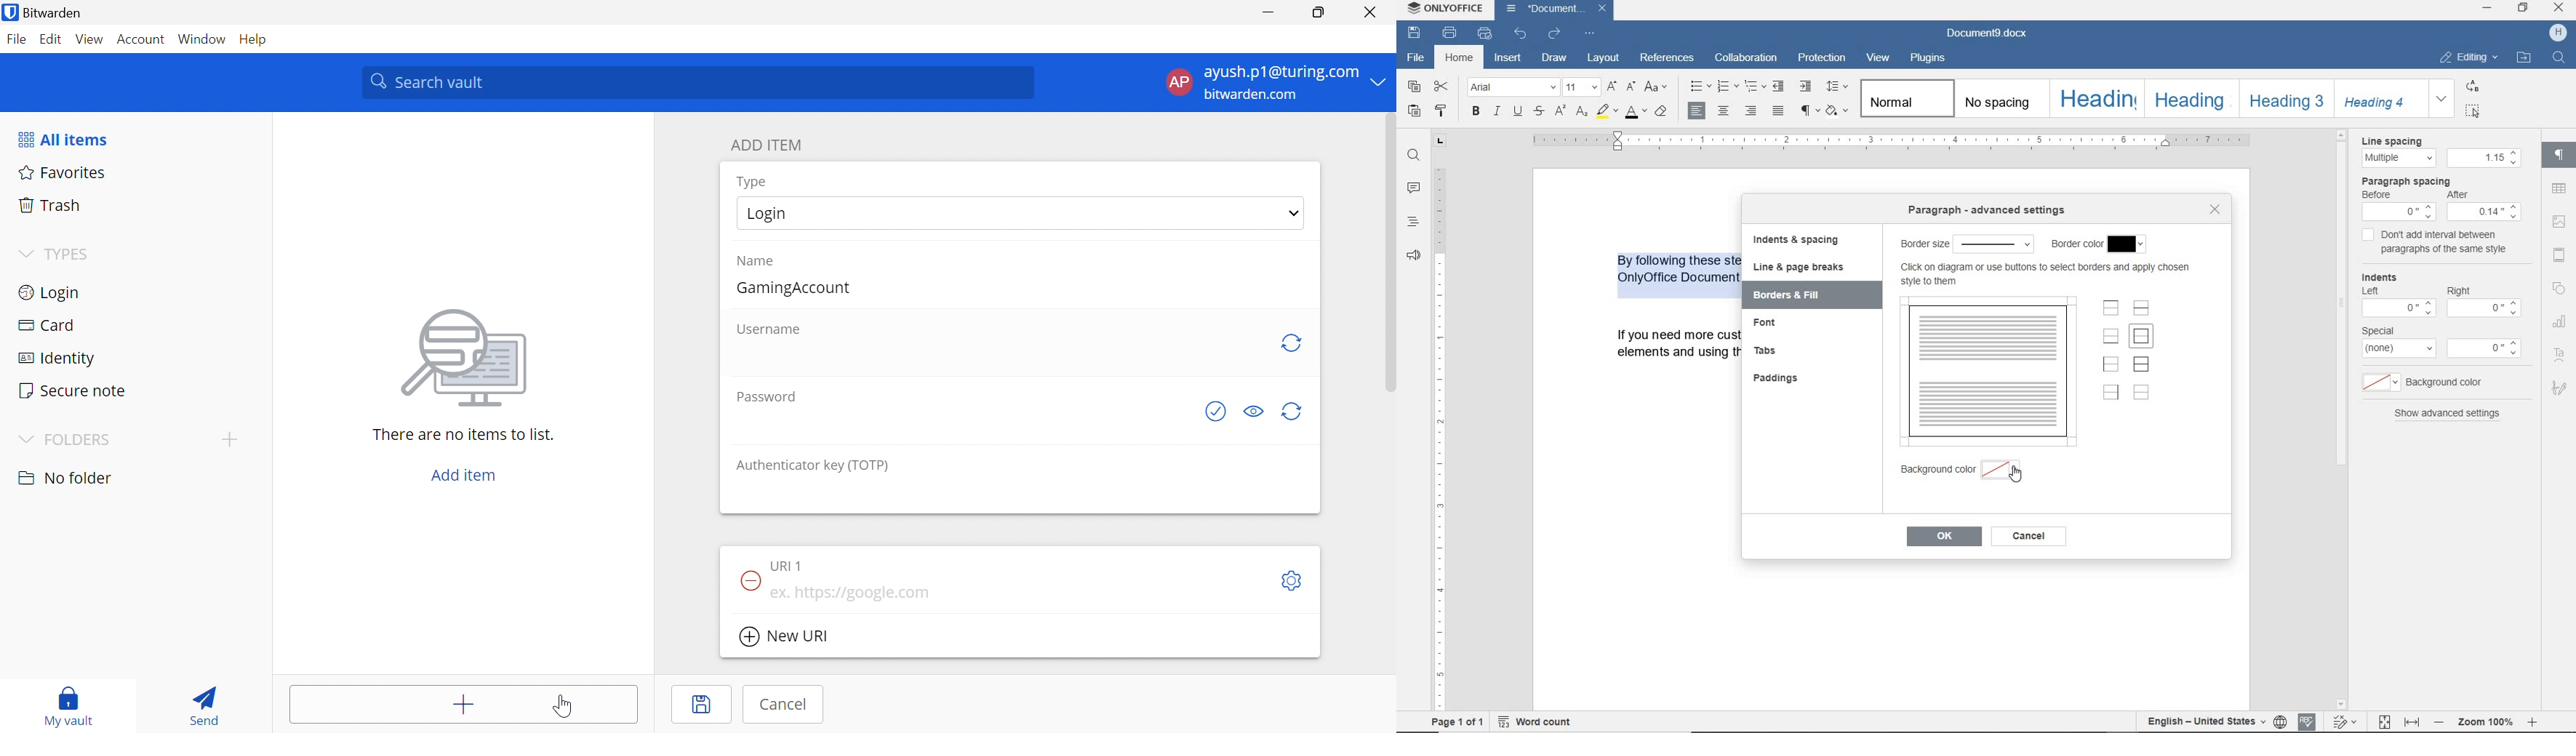 Image resolution: width=2576 pixels, height=756 pixels. I want to click on cursor, so click(2029, 478).